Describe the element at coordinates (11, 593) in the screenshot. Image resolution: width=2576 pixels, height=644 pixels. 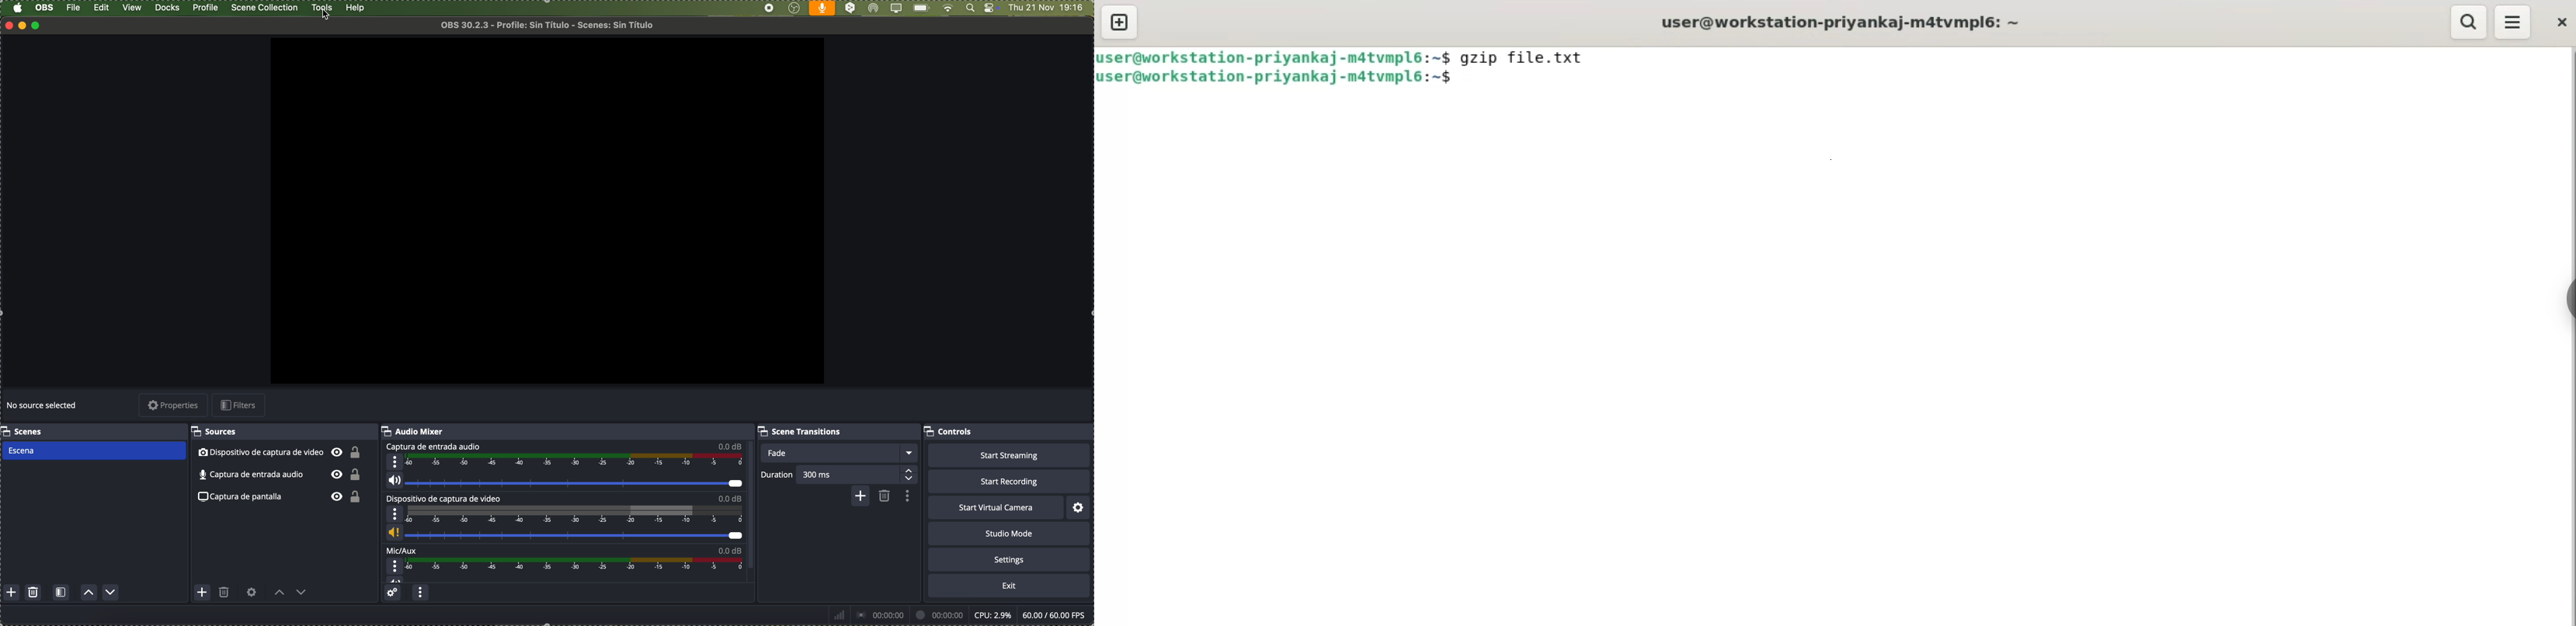
I see `add scene` at that location.